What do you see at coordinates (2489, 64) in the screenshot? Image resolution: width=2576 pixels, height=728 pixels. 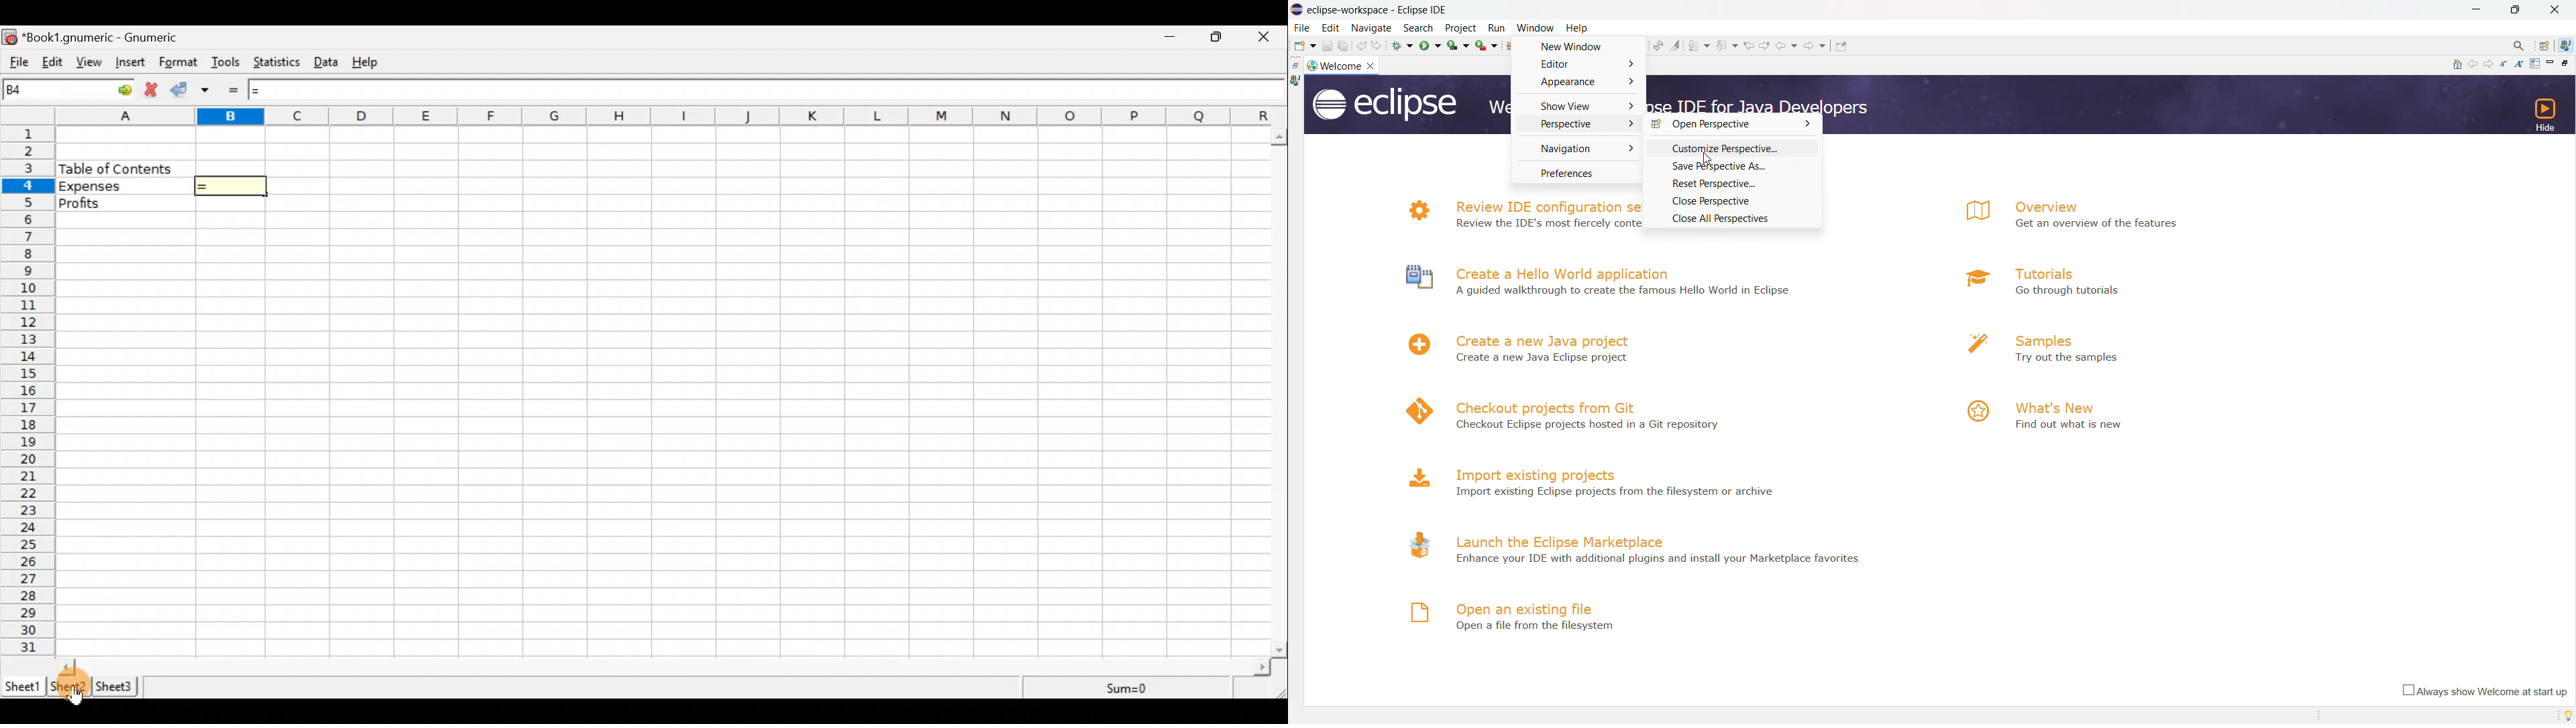 I see `navigate to next topic` at bounding box center [2489, 64].